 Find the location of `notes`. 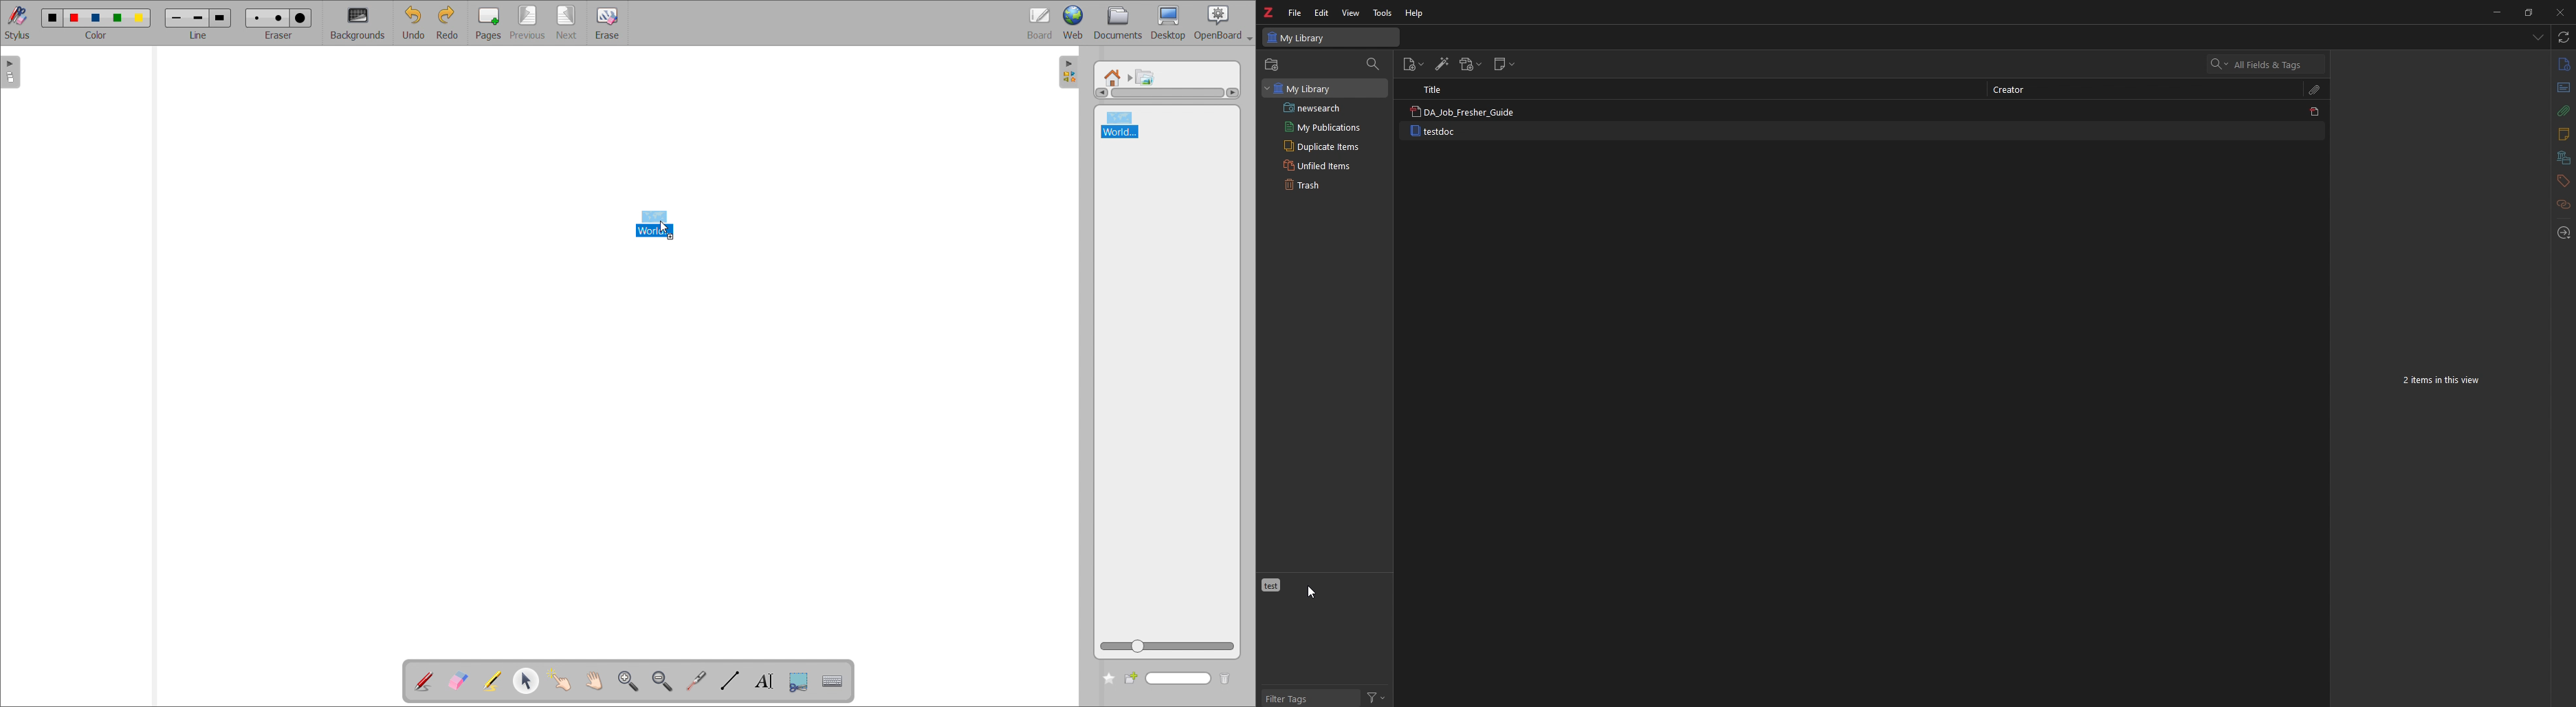

notes is located at coordinates (2562, 135).